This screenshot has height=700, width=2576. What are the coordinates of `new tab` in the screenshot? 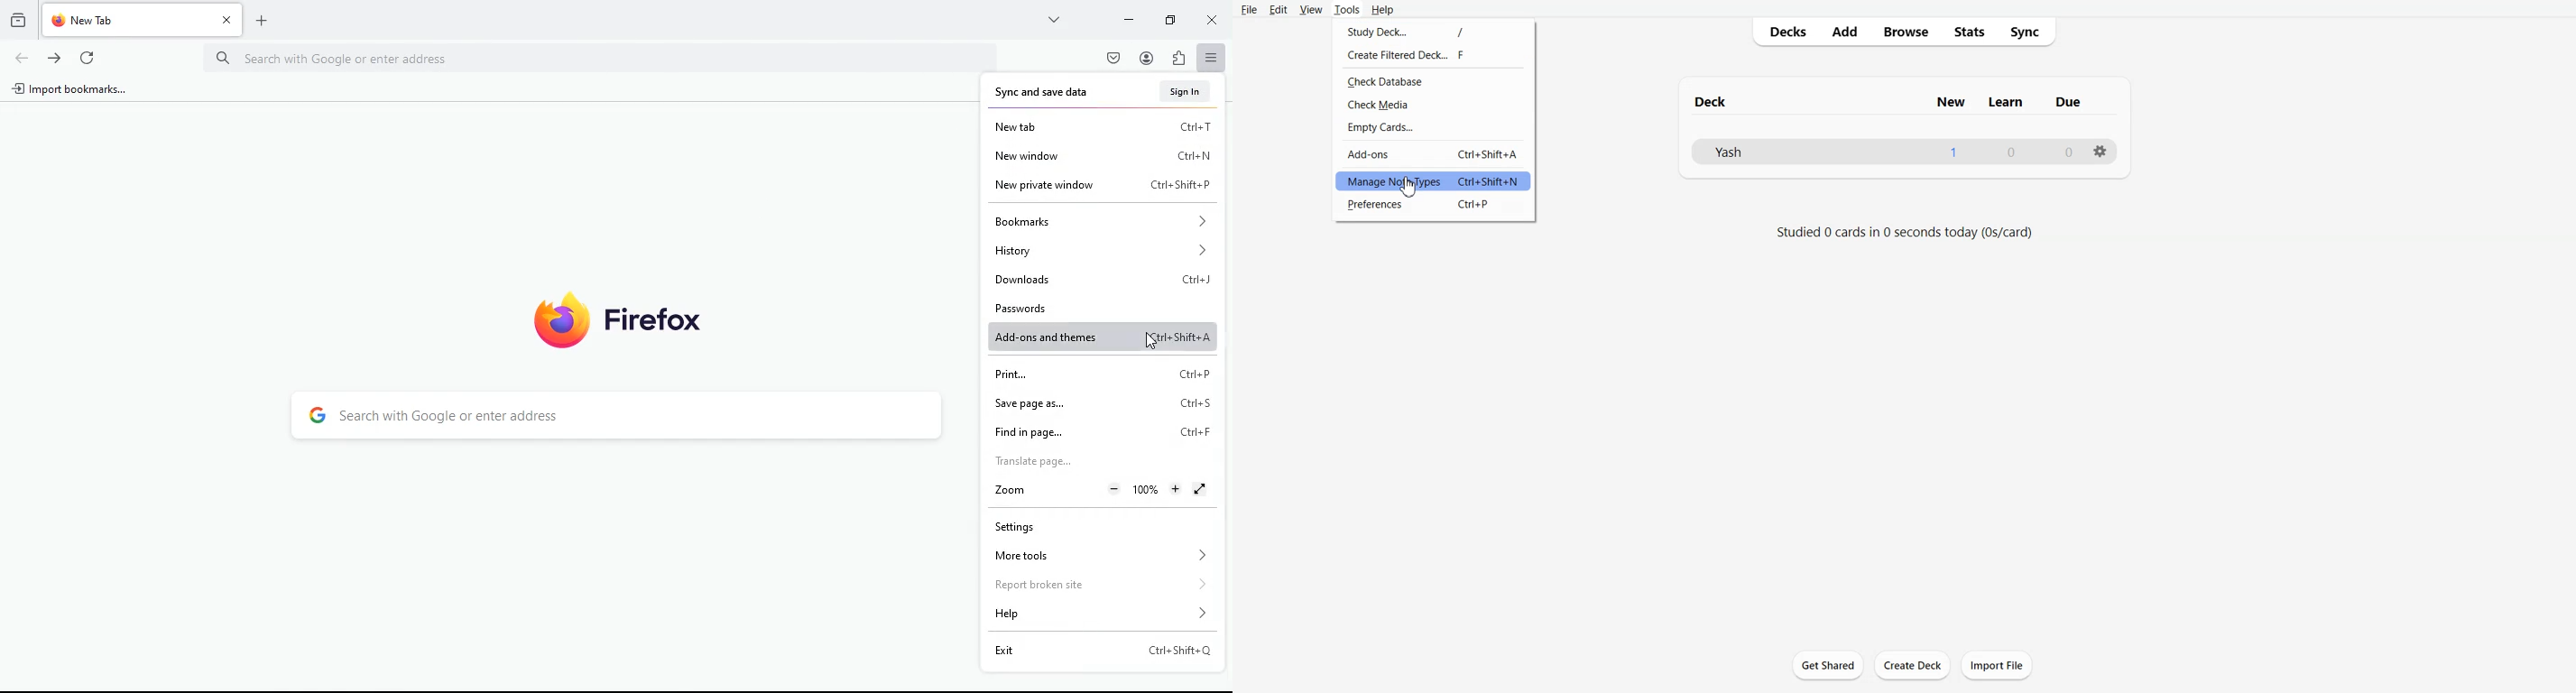 It's located at (128, 20).